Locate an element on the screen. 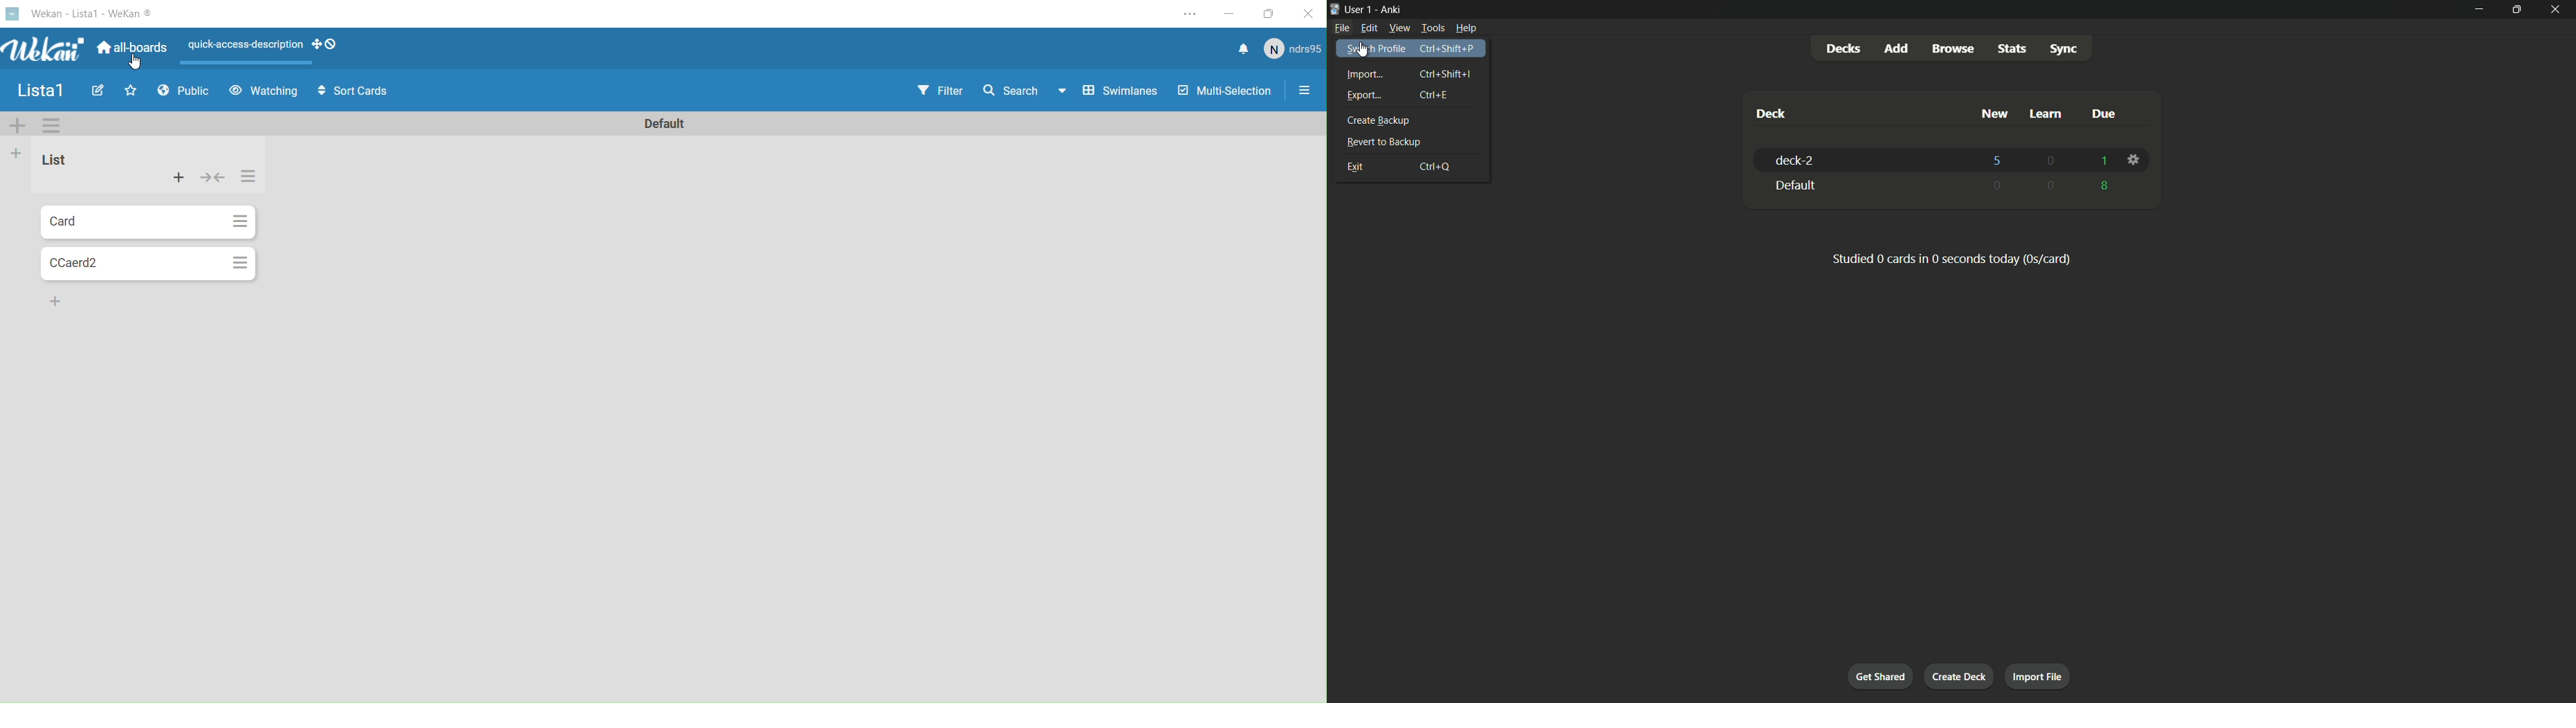  Deck-2 is located at coordinates (1871, 159).